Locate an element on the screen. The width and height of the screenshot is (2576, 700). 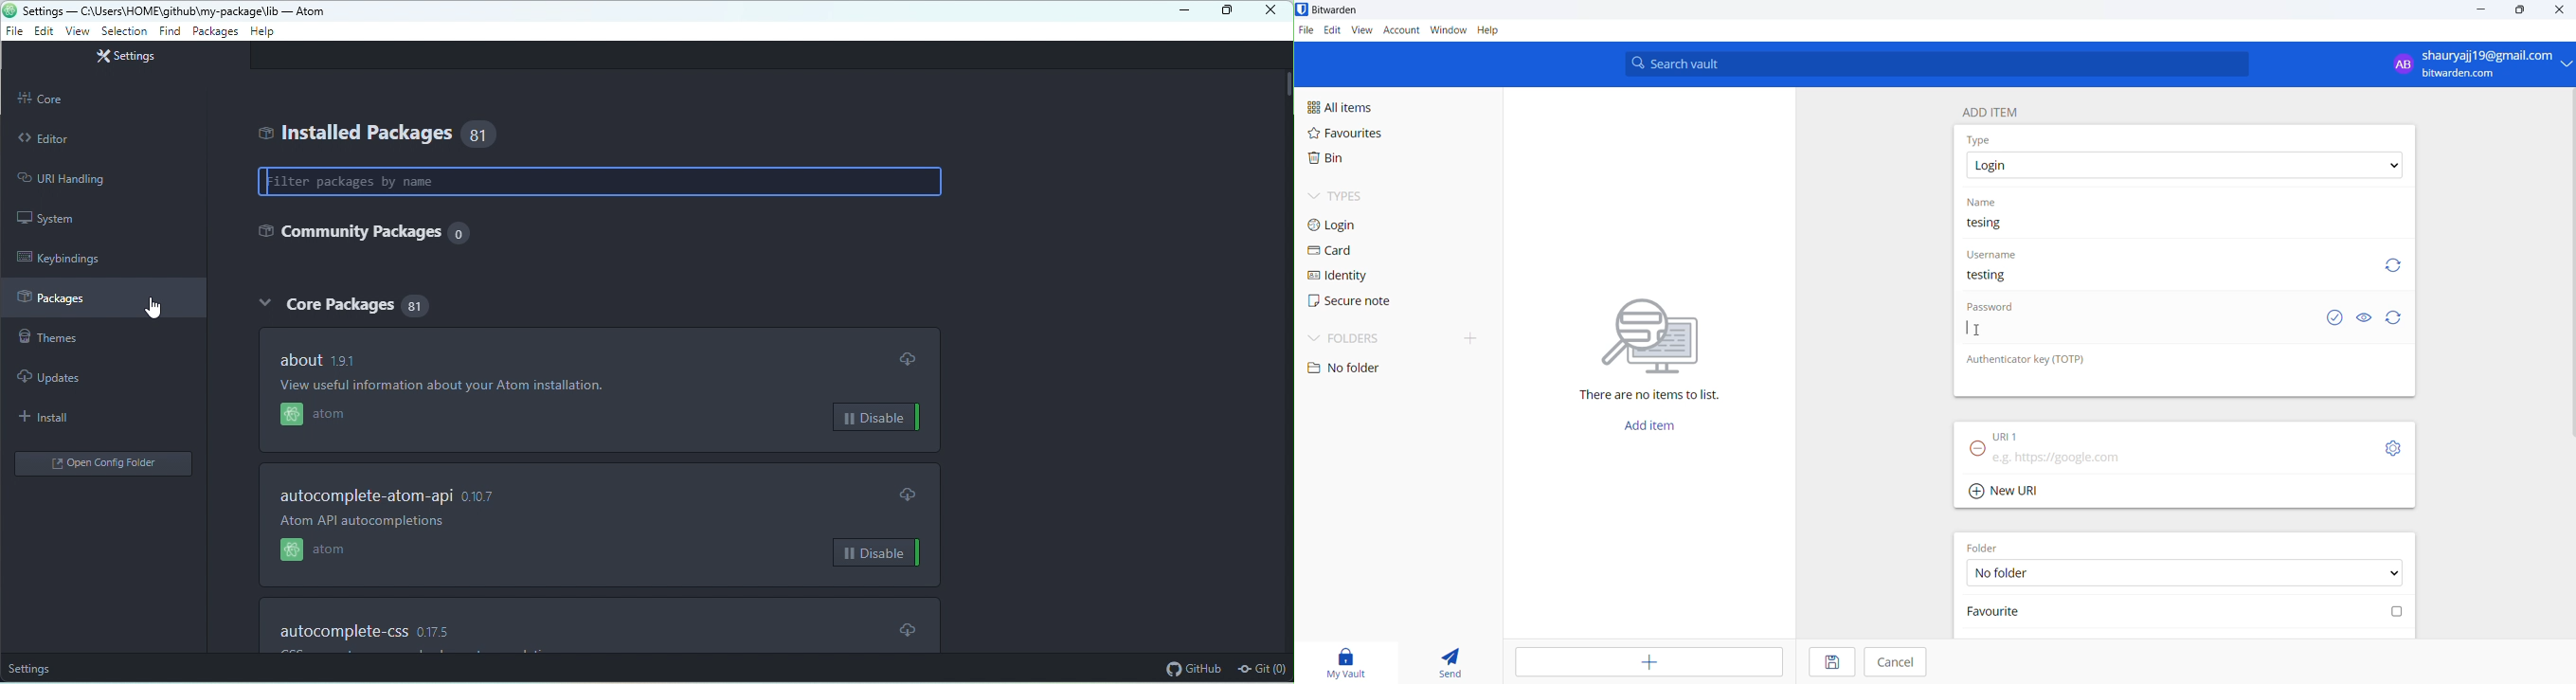
installed packages is located at coordinates (352, 133).